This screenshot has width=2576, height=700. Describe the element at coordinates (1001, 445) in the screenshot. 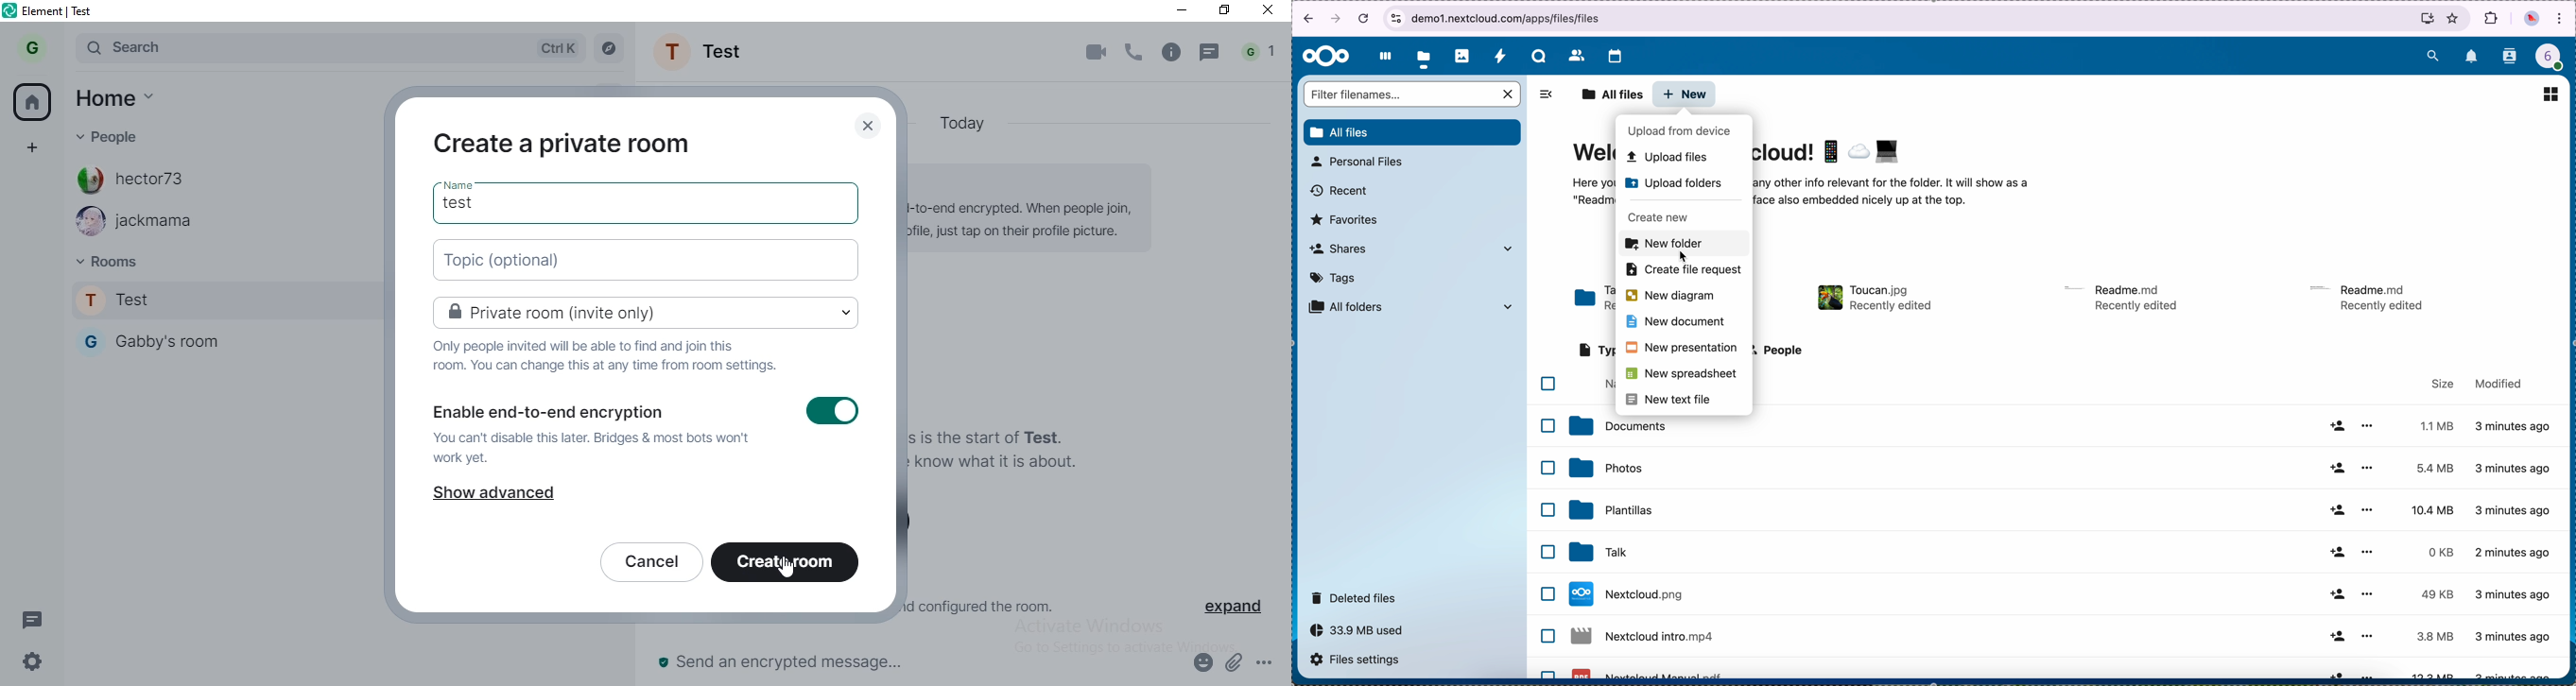

I see `You created this room. This is the start of Test.
Add a topic to help people know what it is about.` at that location.